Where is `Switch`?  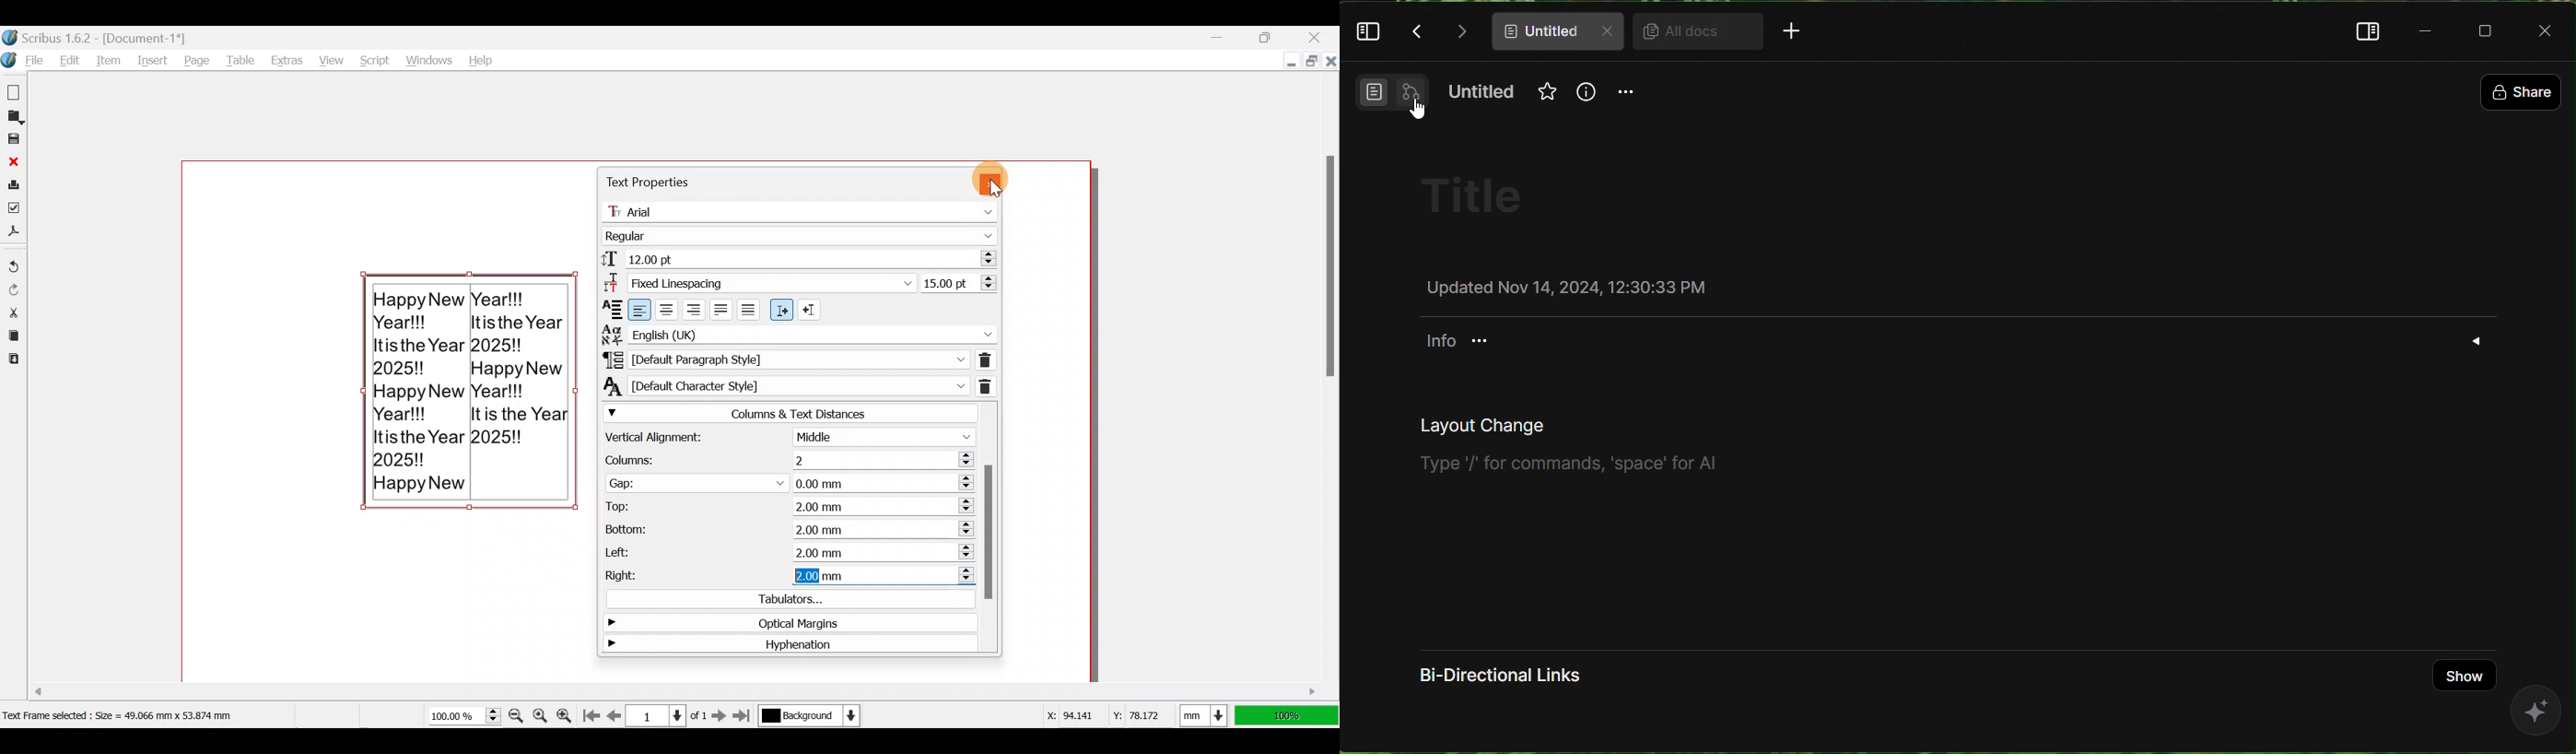
Switch is located at coordinates (1386, 98).